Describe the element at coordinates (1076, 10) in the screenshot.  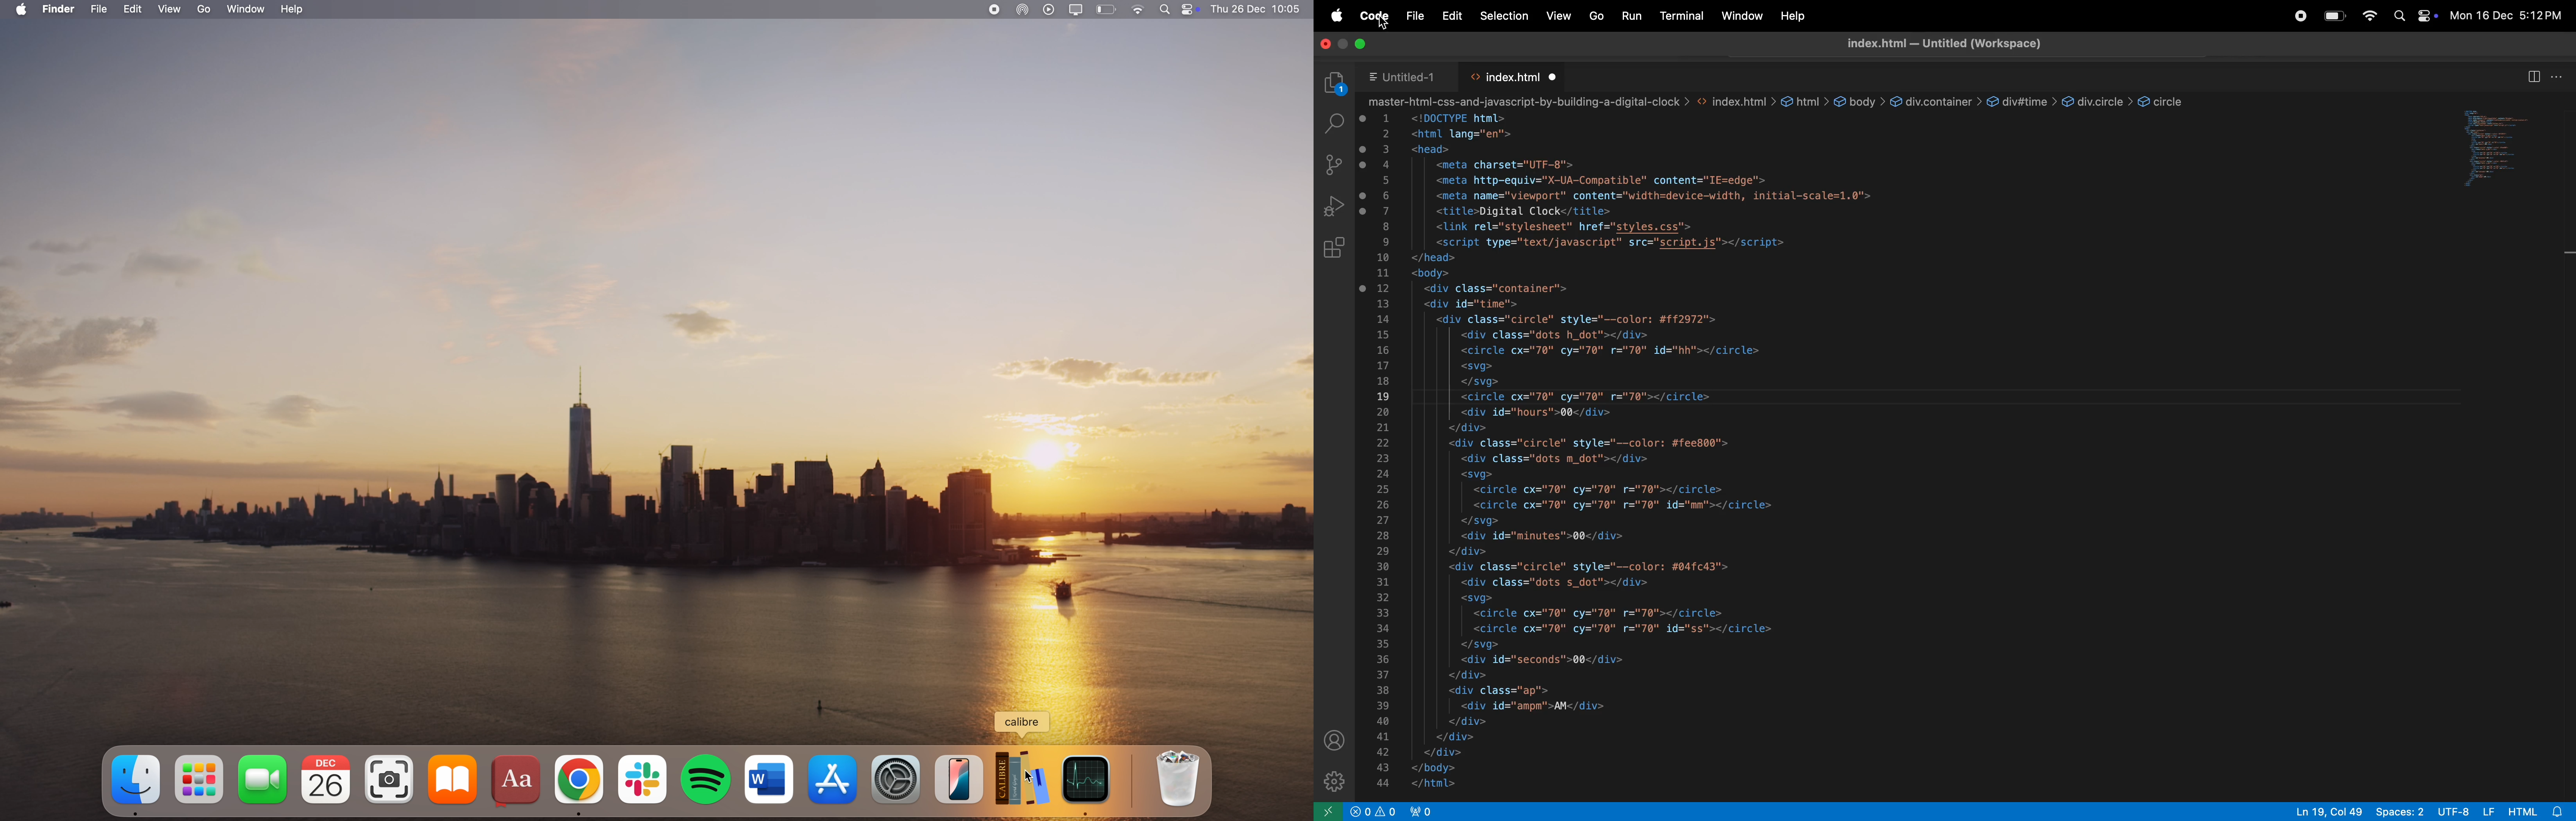
I see `screen` at that location.